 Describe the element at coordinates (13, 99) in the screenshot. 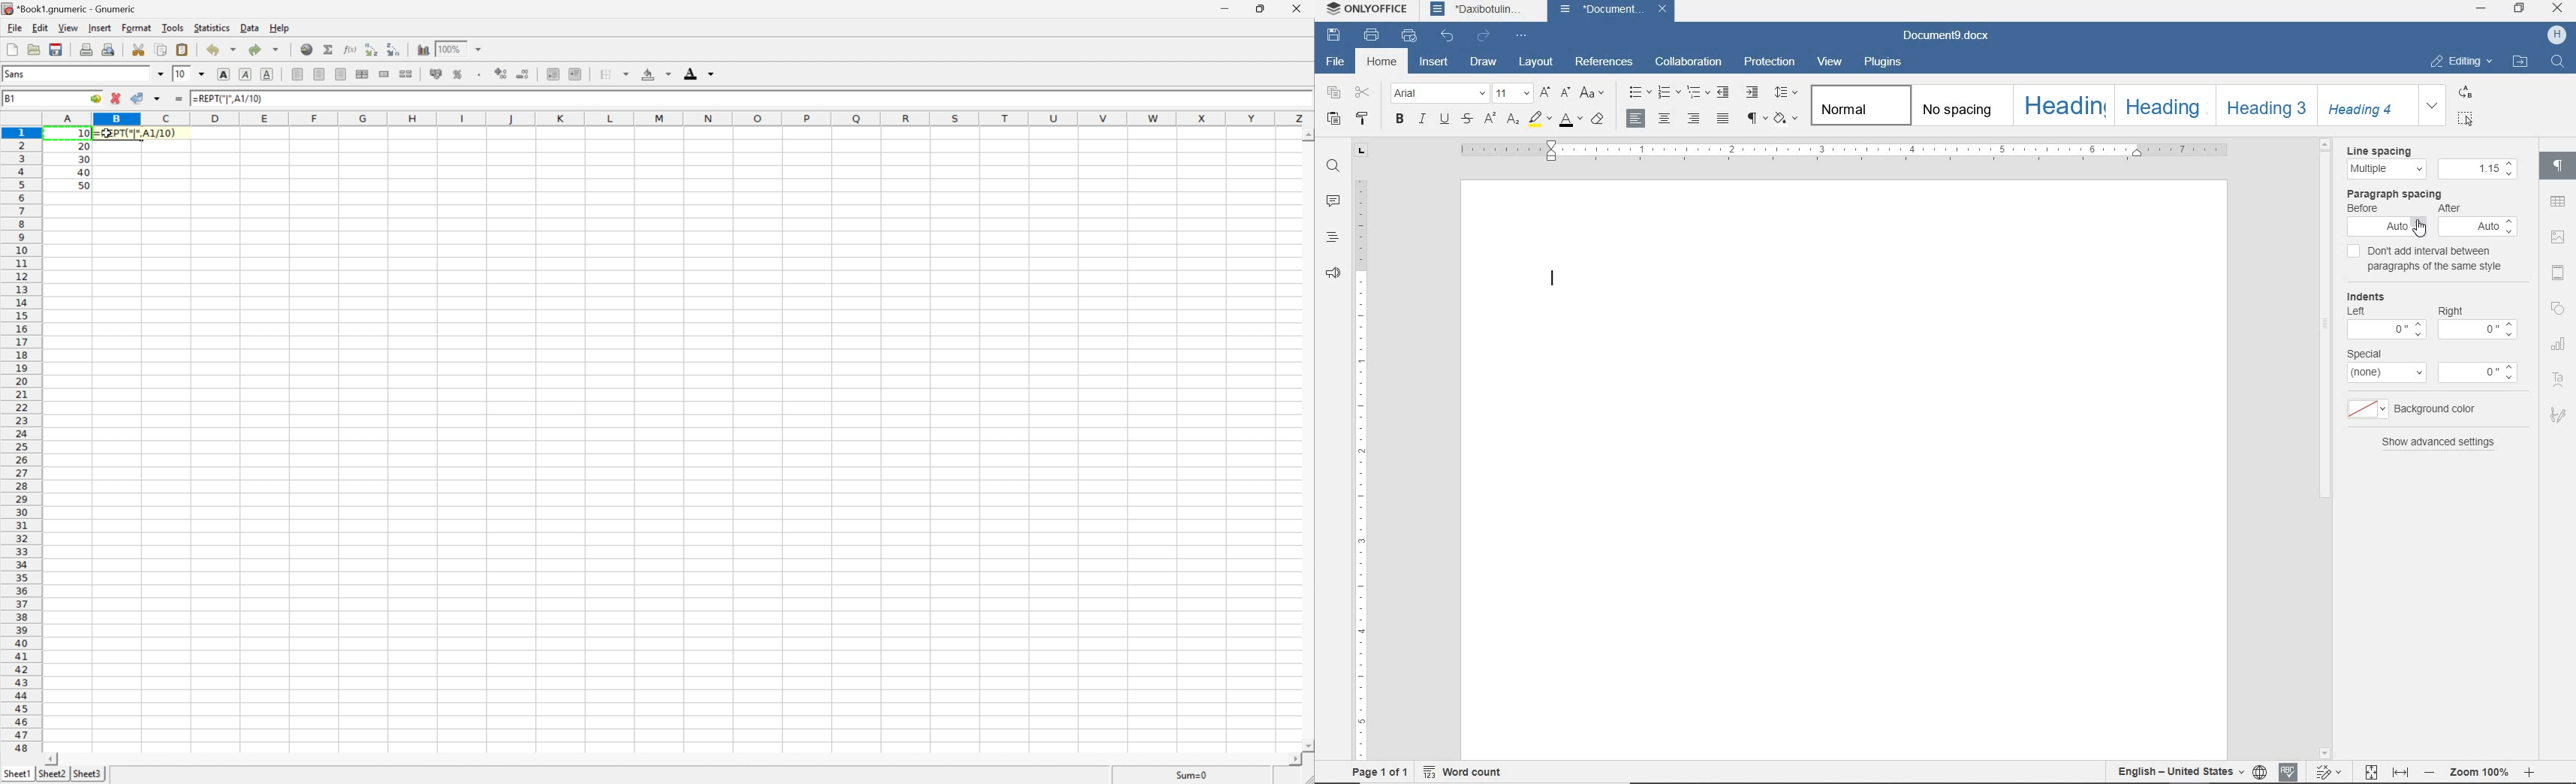

I see `A1` at that location.